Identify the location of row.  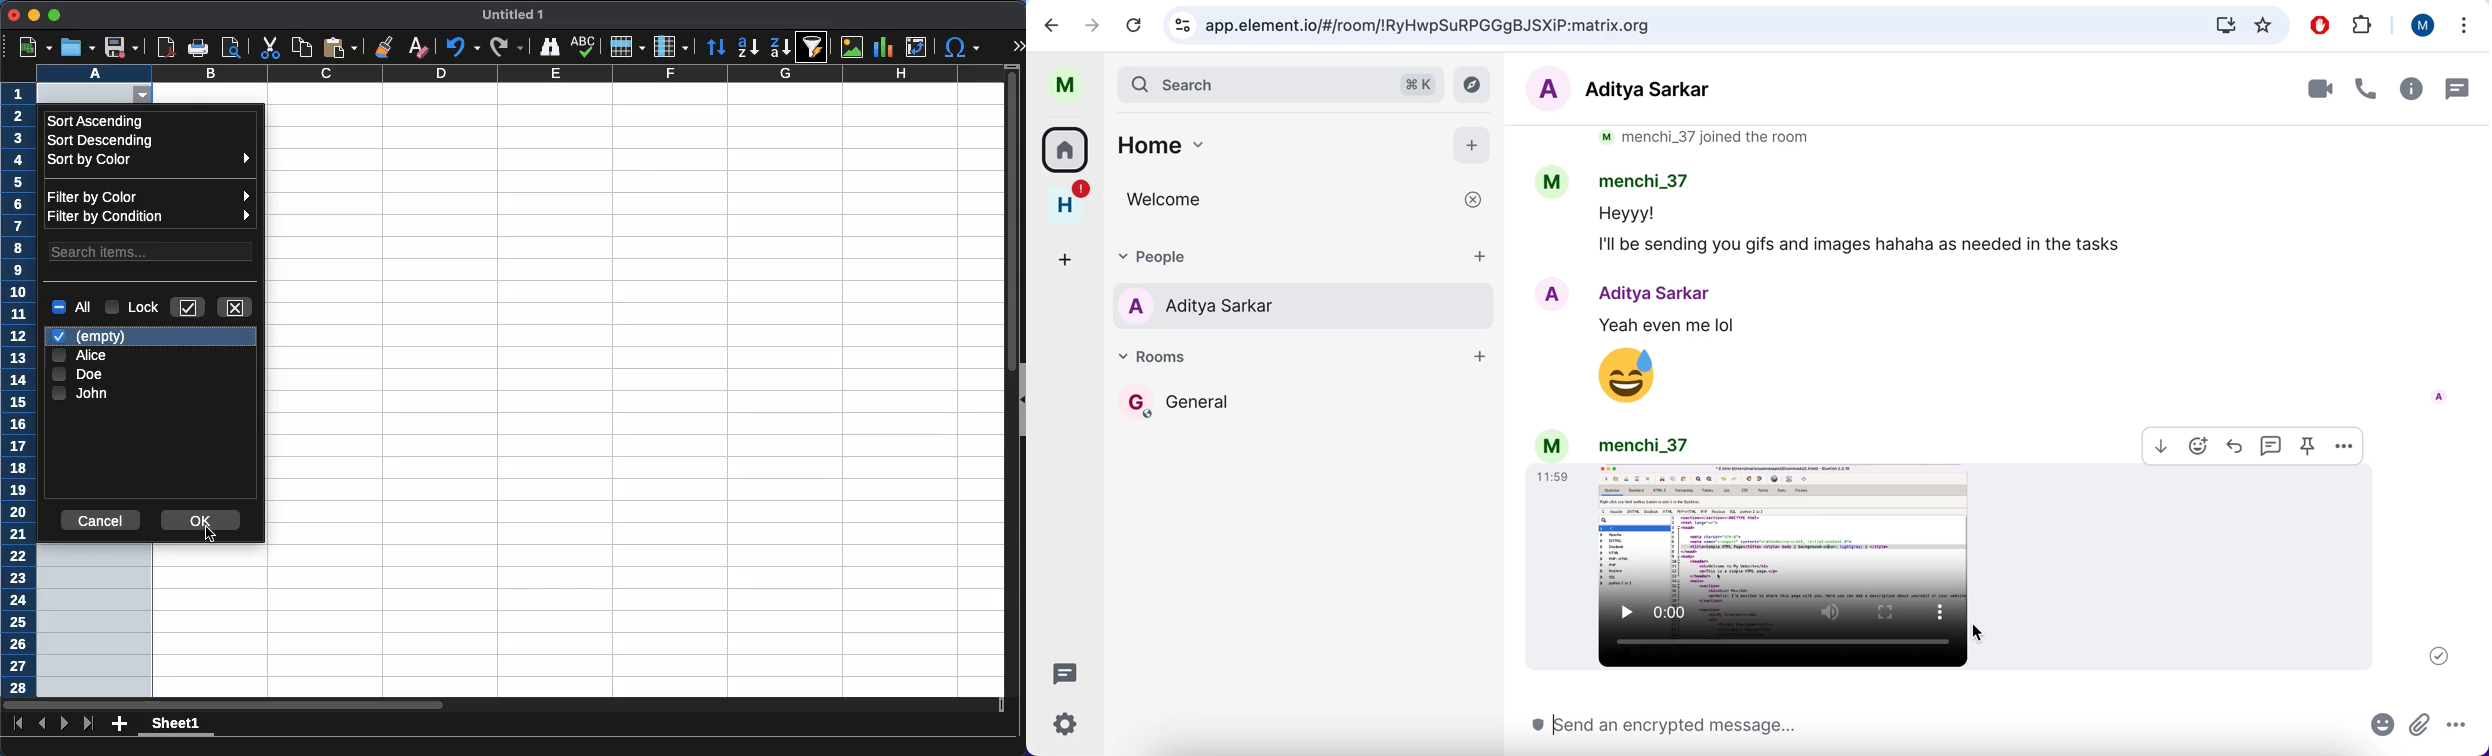
(626, 46).